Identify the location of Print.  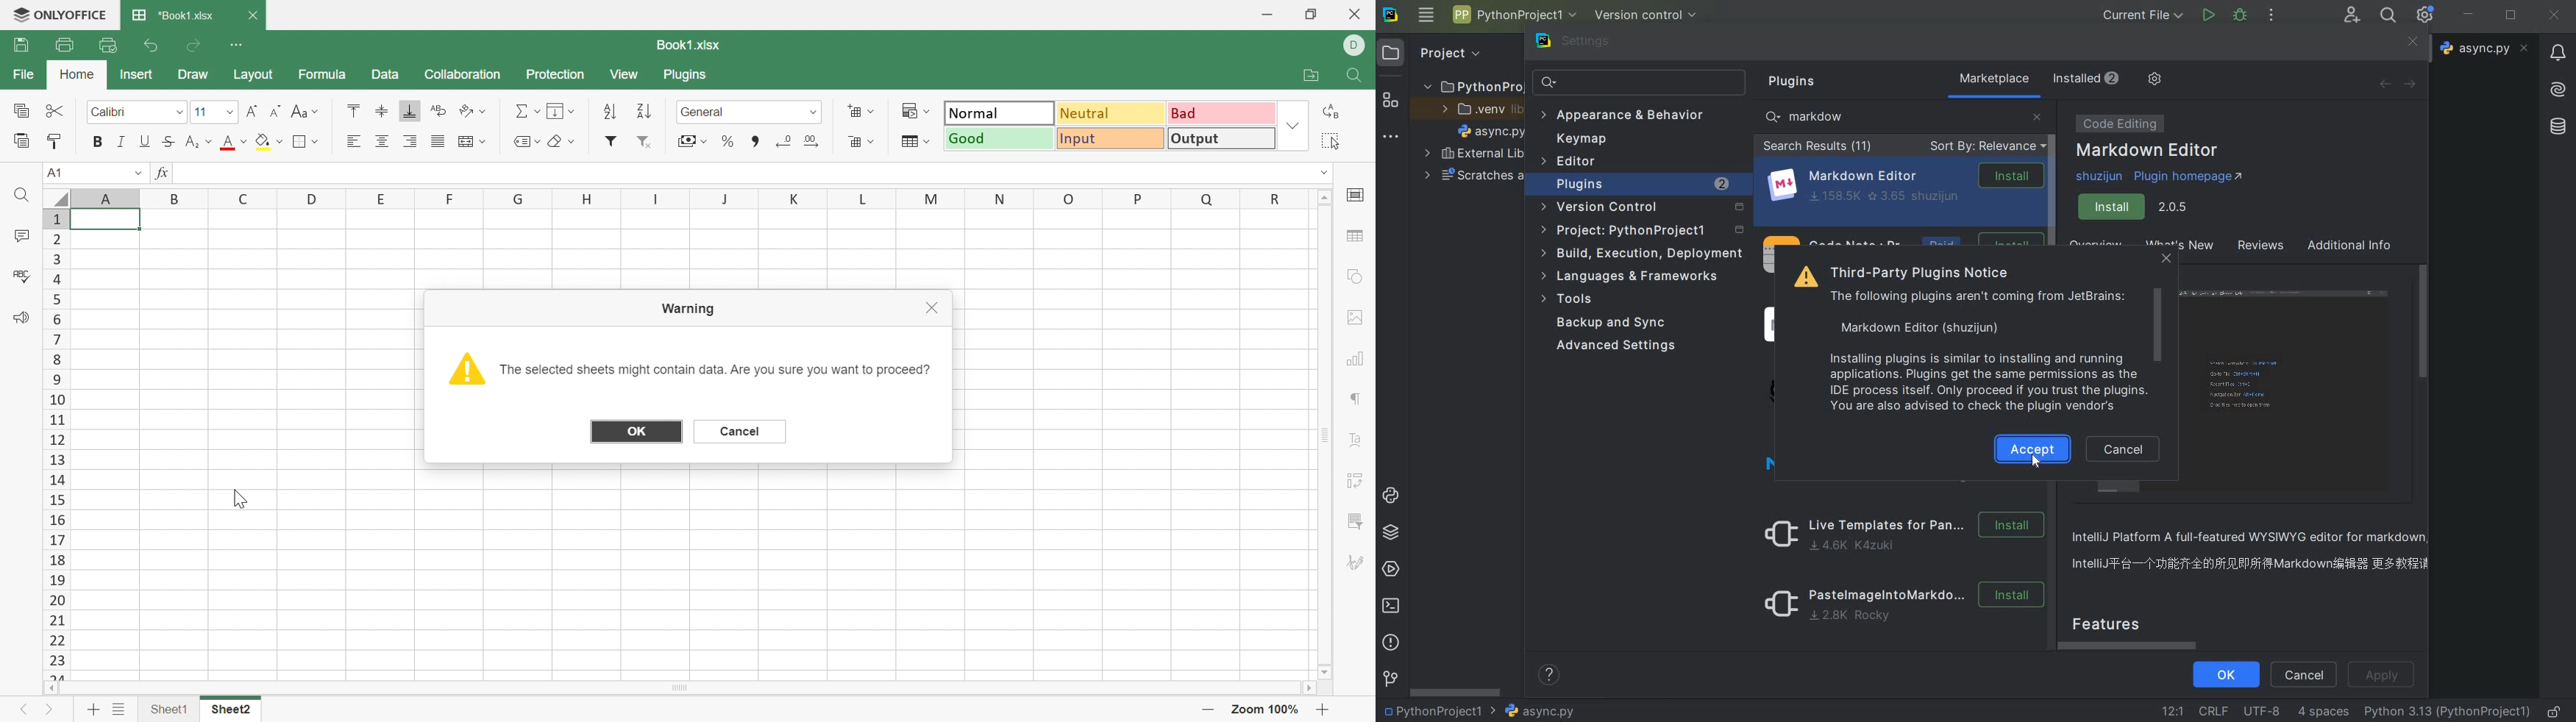
(63, 42).